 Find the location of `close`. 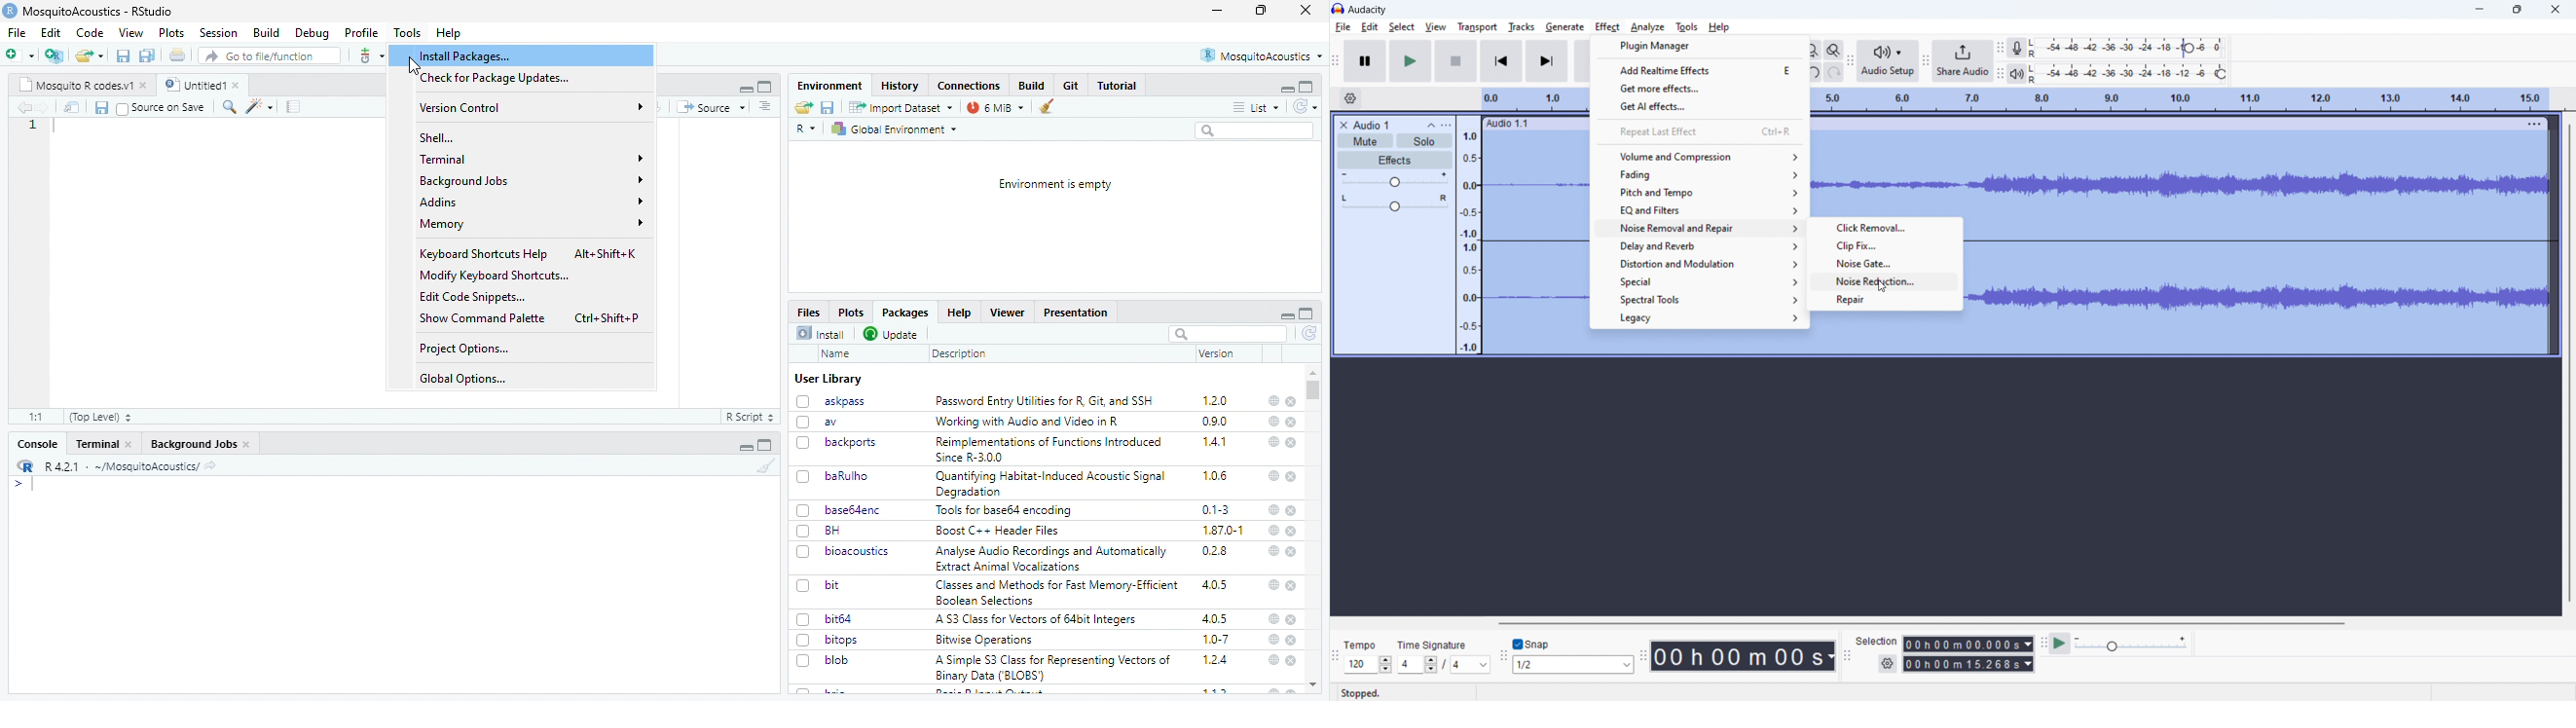

close is located at coordinates (1293, 532).